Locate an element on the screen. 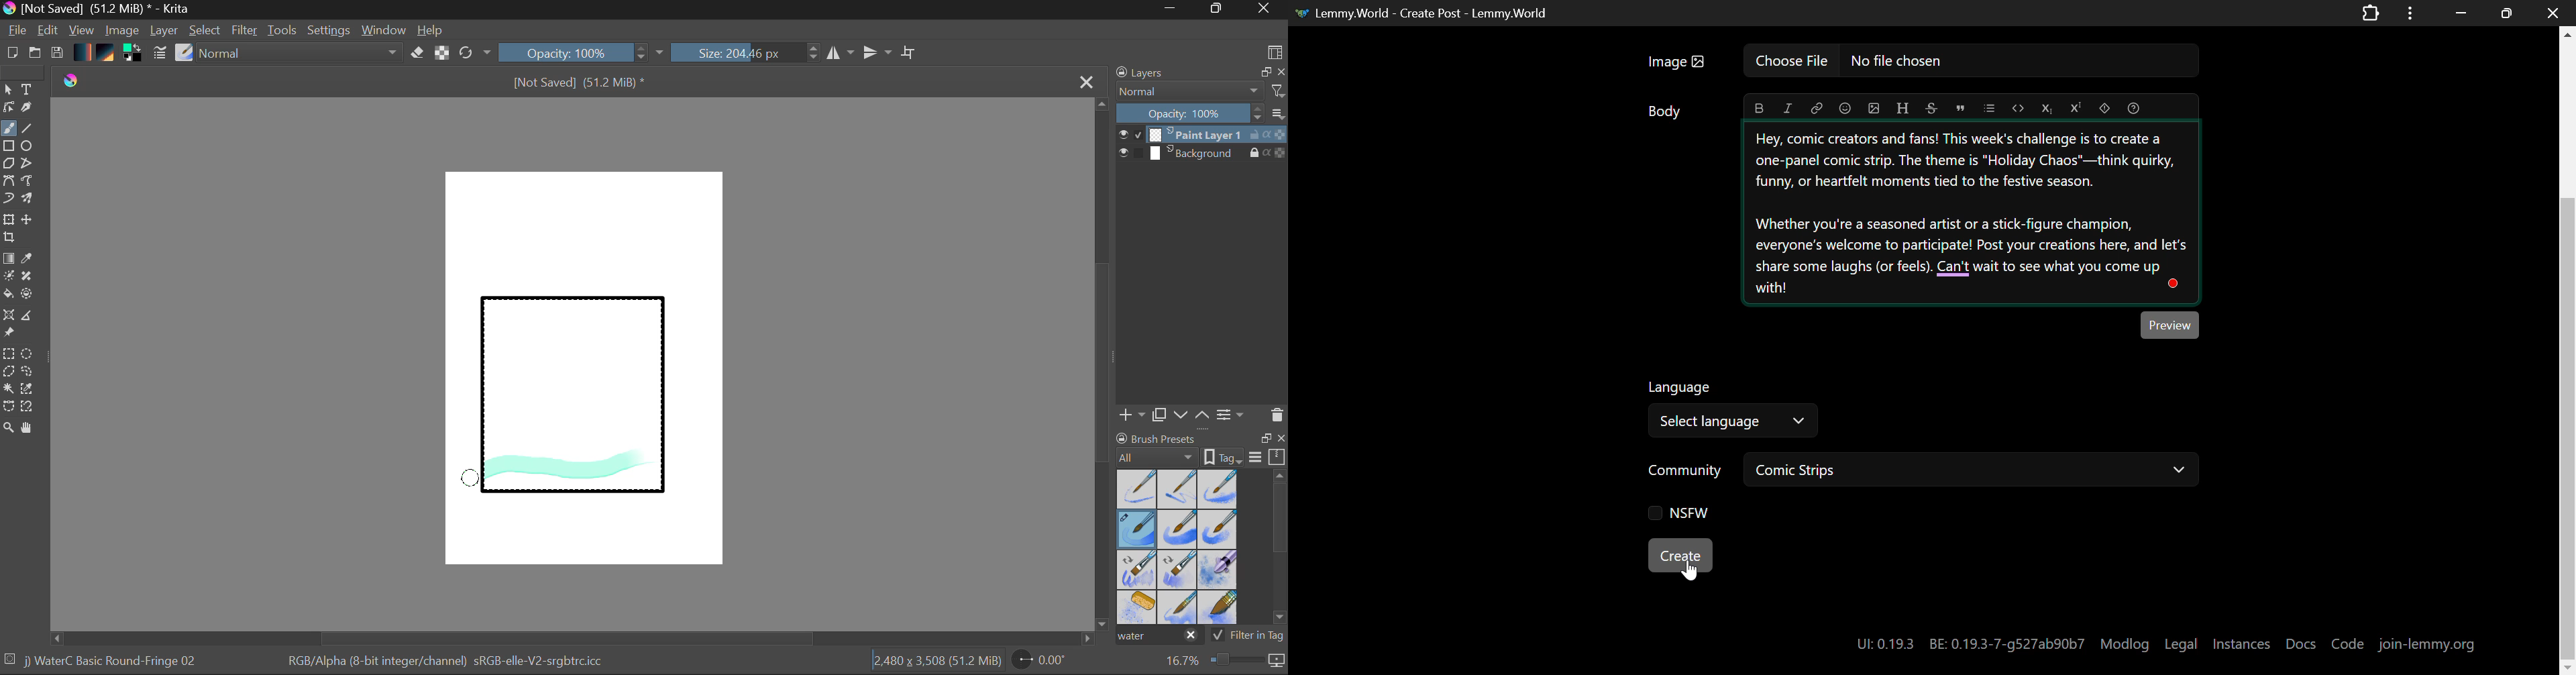  bold is located at coordinates (1759, 109).